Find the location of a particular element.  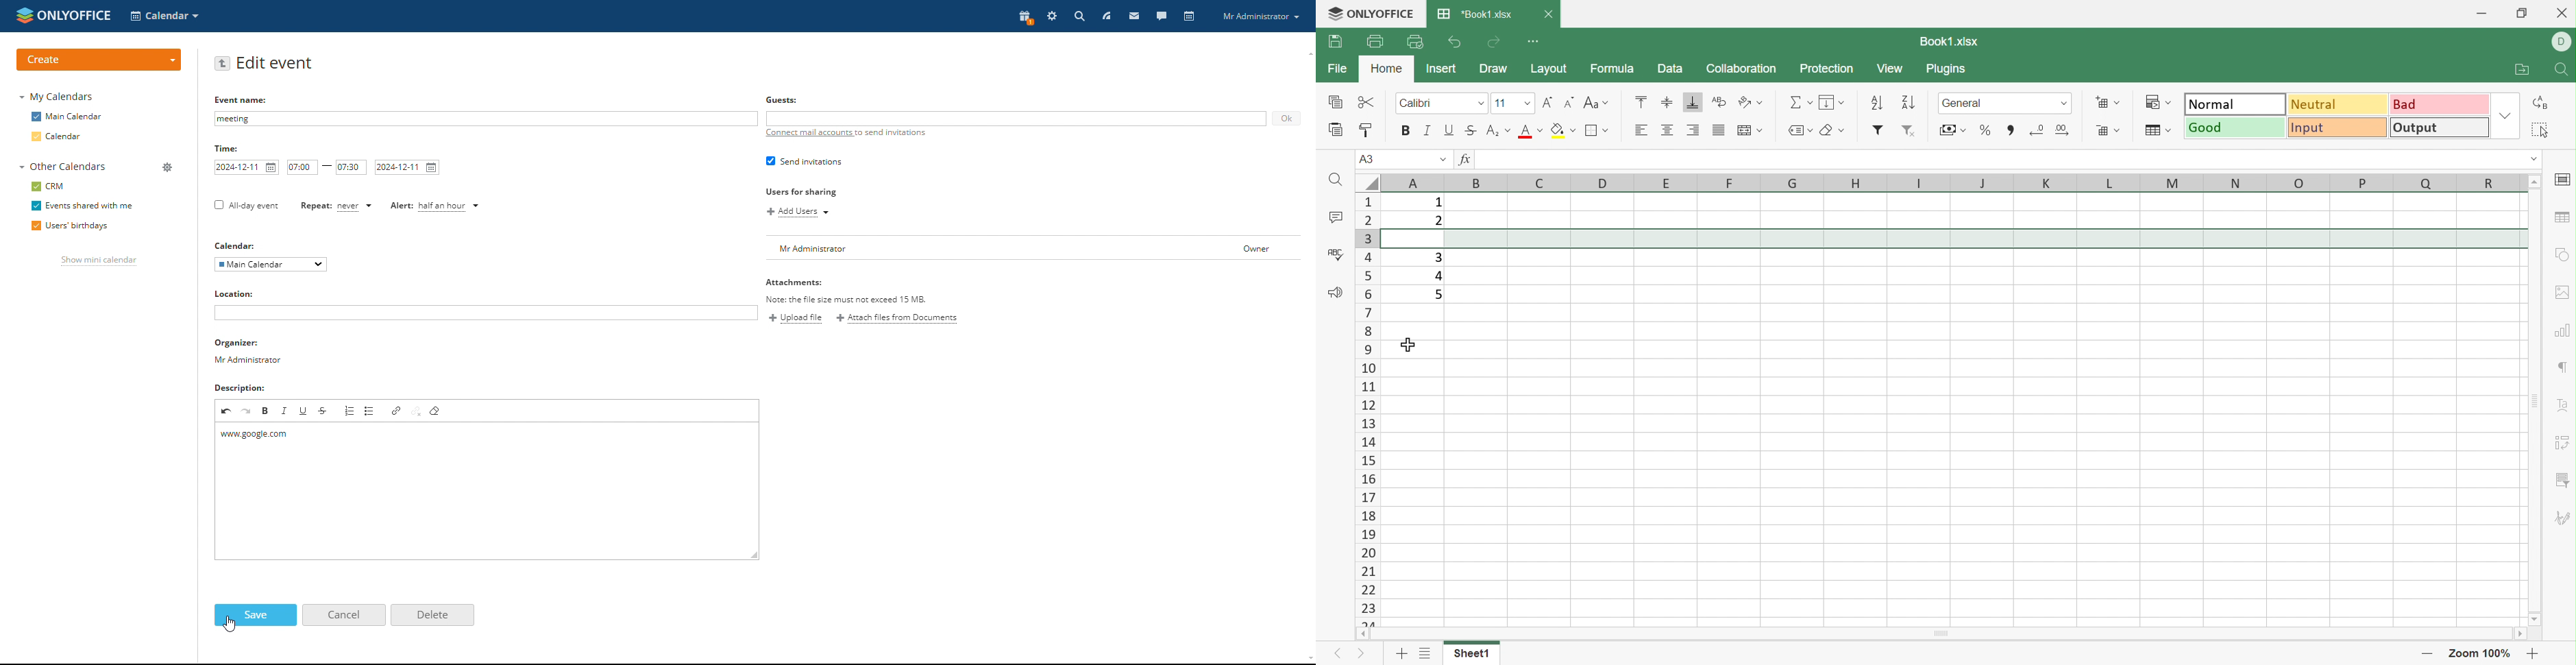

A1 is located at coordinates (1369, 158).